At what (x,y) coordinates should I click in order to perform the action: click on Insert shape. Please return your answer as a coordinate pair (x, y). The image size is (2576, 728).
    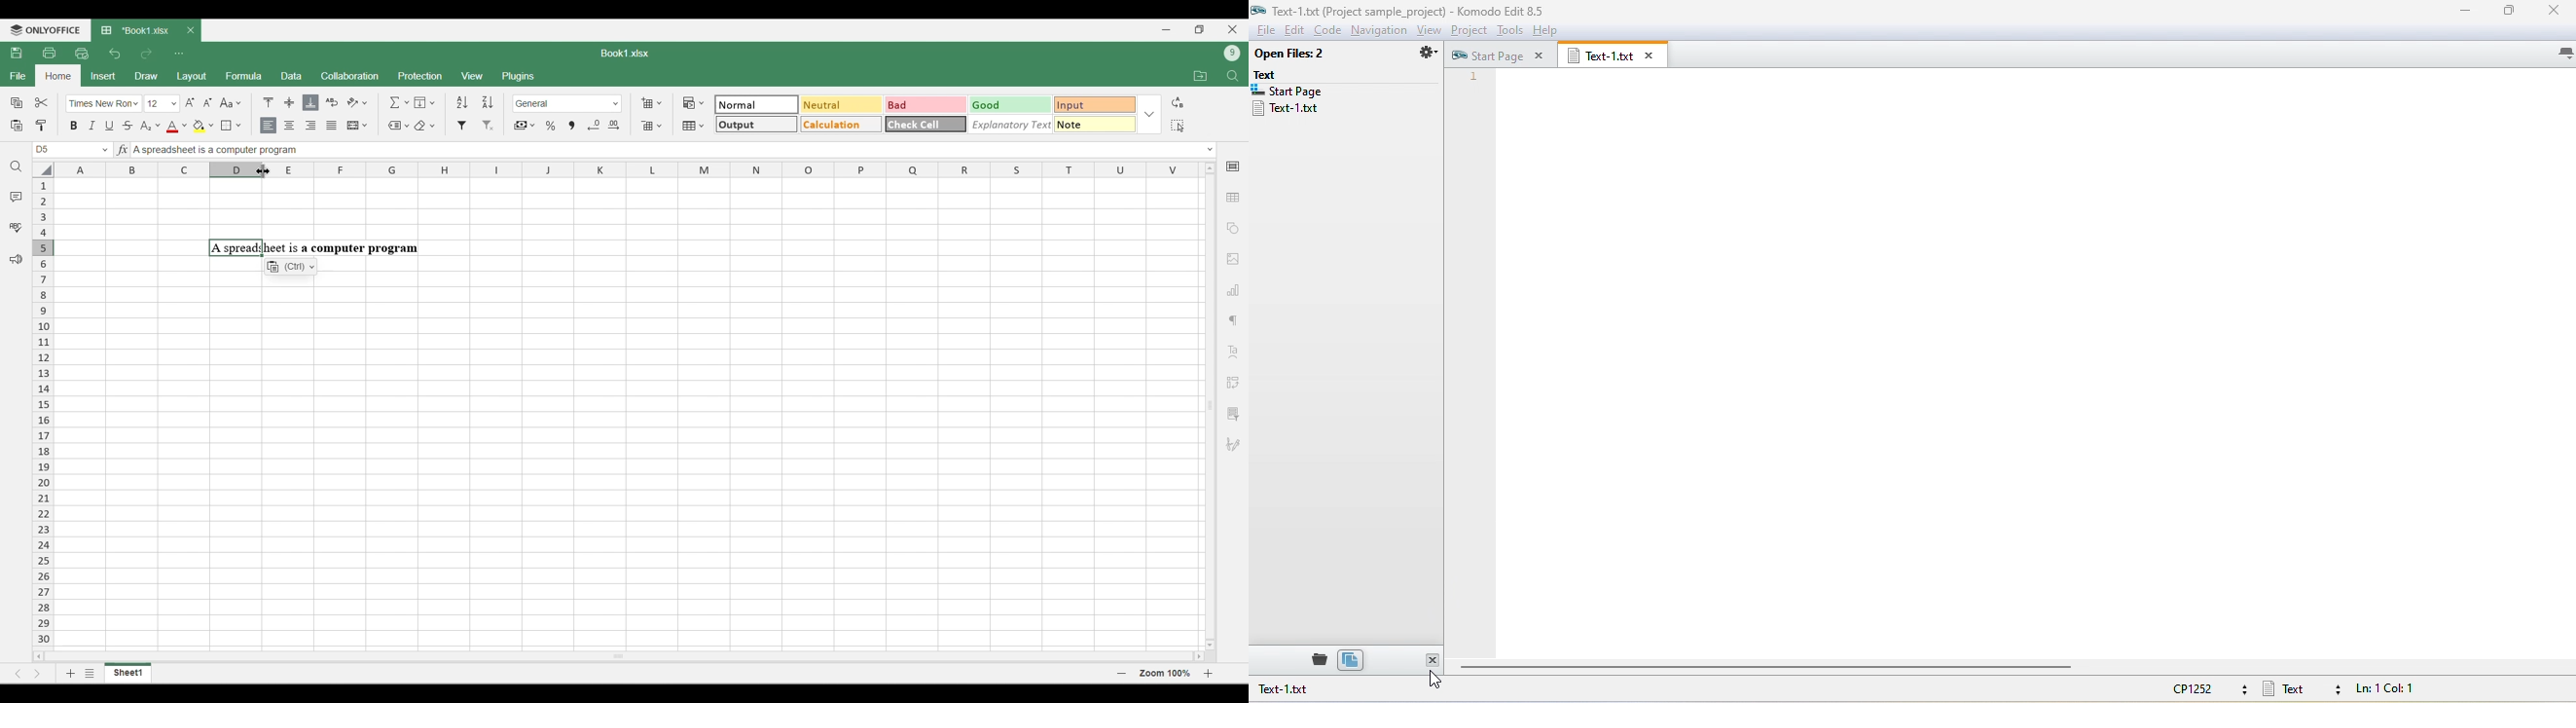
    Looking at the image, I should click on (1232, 228).